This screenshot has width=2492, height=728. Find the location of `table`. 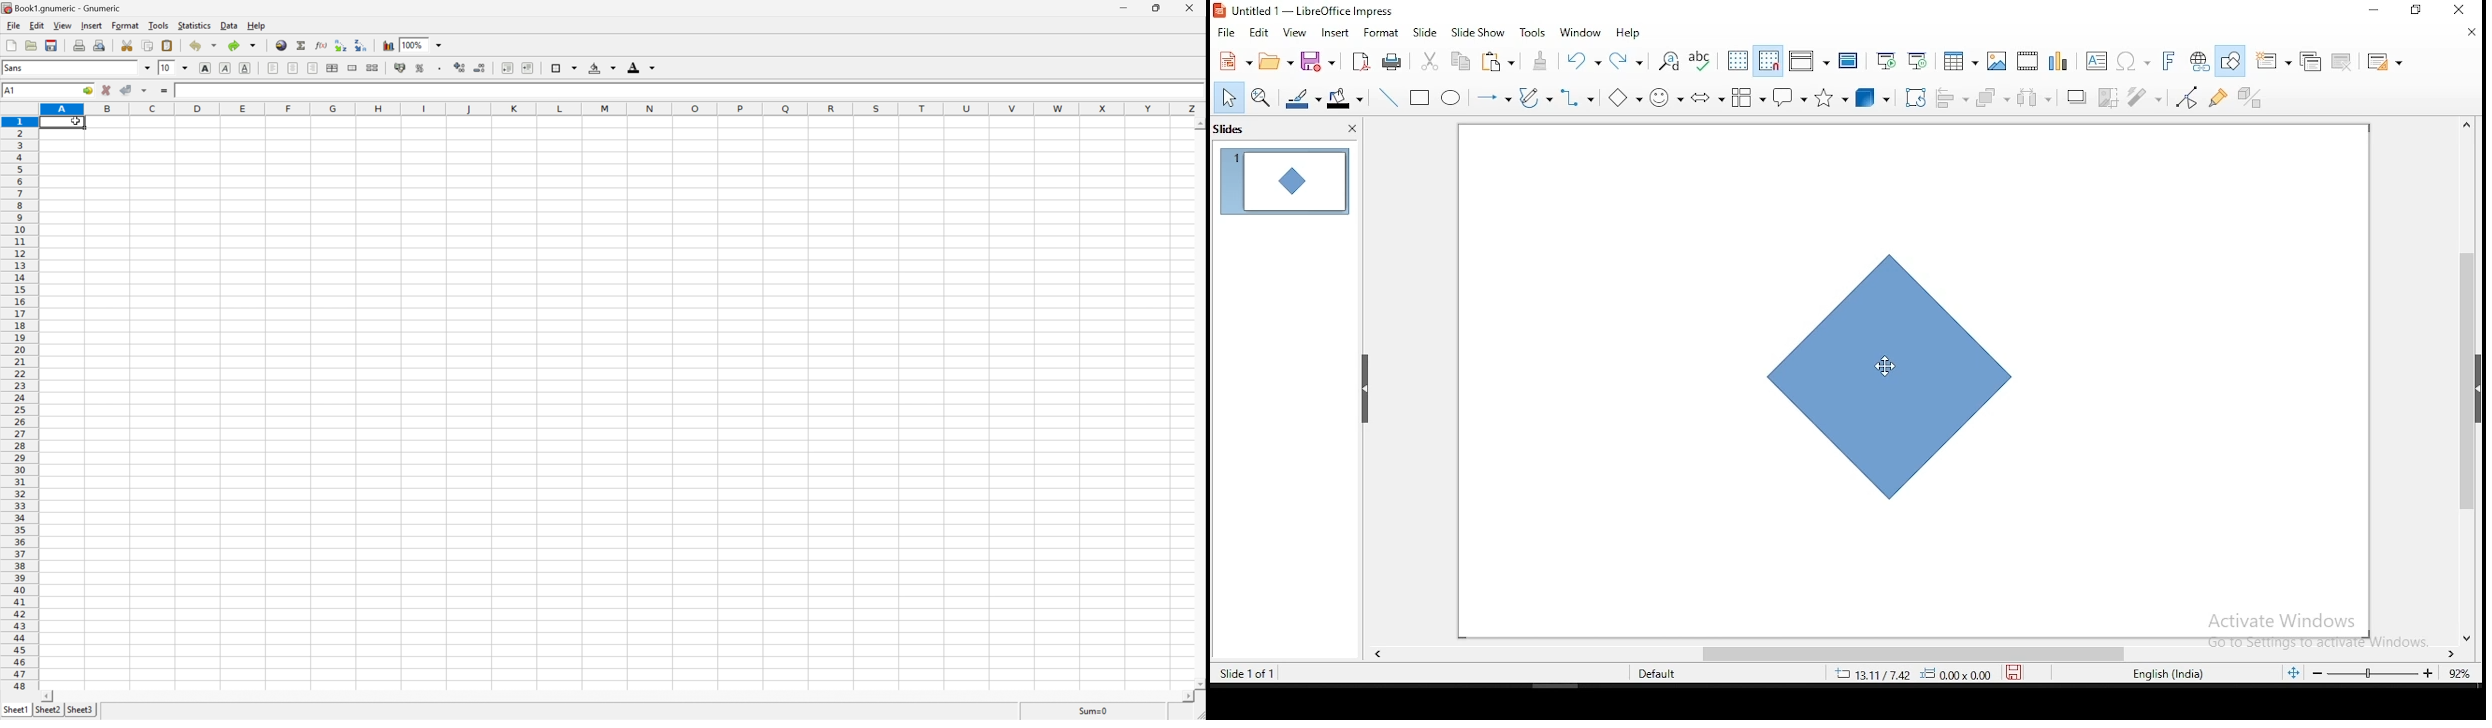

table is located at coordinates (1961, 59).